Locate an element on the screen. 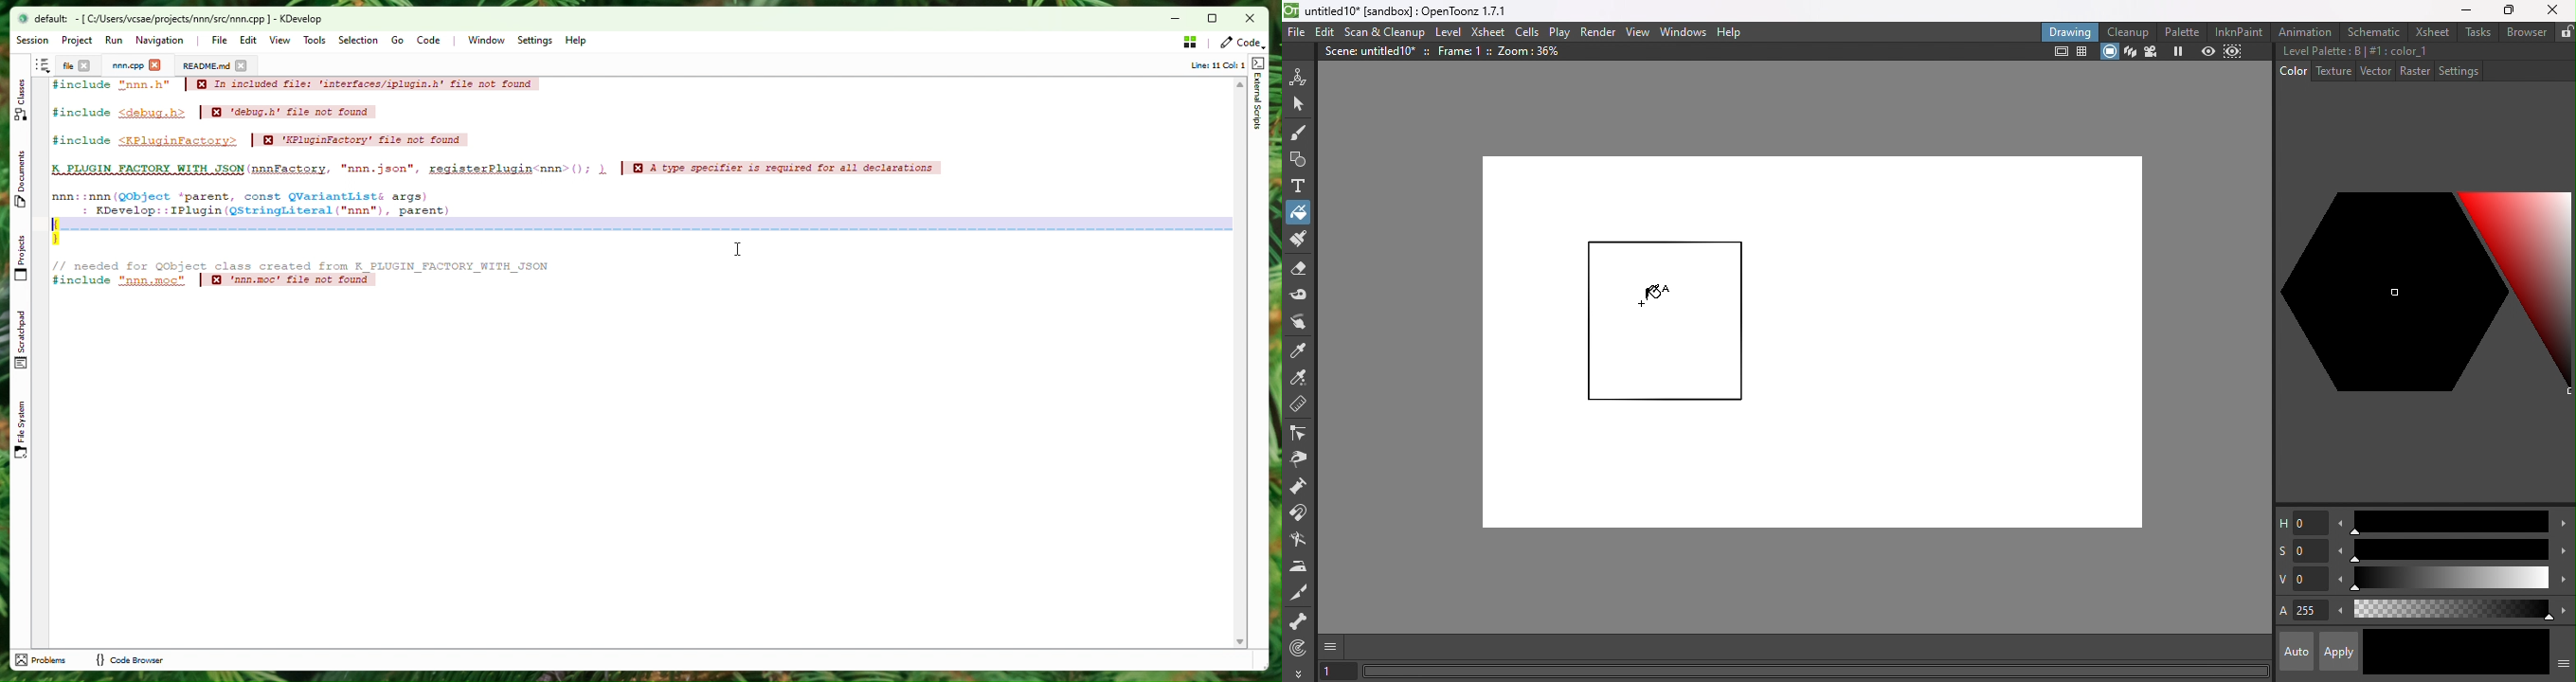 This screenshot has width=2576, height=700. Navigation is located at coordinates (164, 41).